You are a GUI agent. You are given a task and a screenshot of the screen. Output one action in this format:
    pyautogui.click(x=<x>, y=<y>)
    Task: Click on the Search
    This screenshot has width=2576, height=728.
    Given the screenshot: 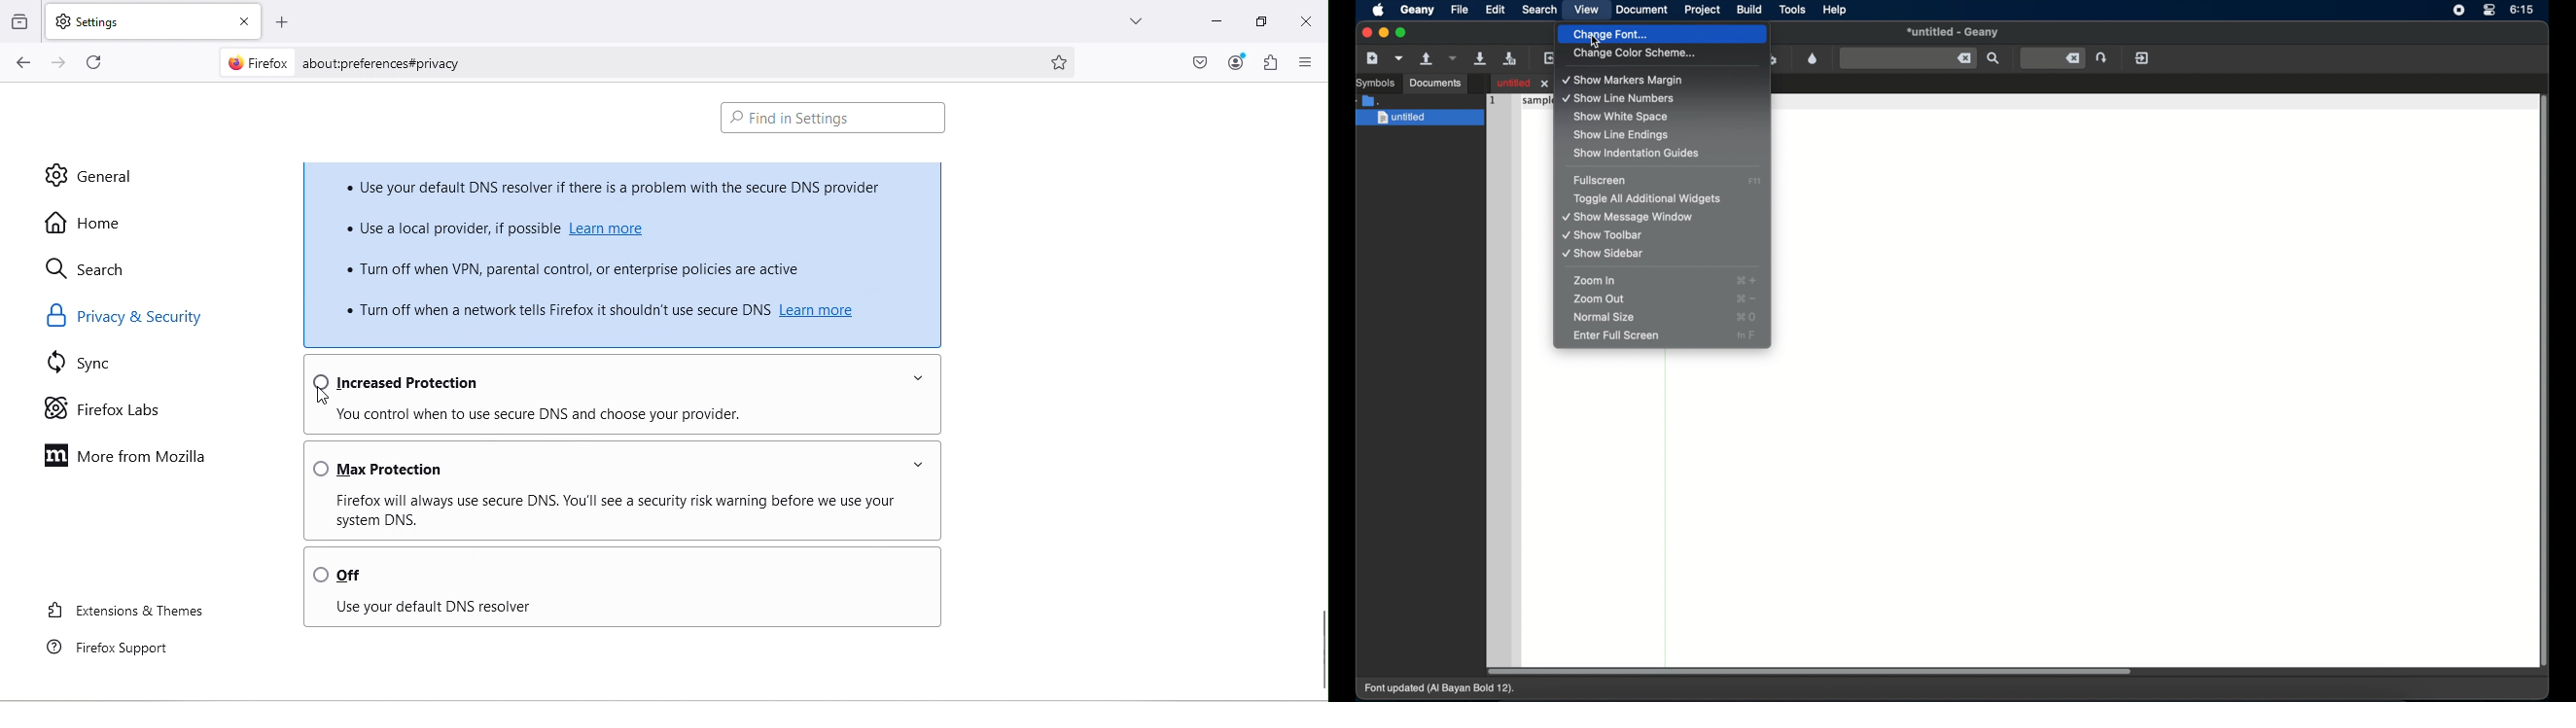 What is the action you would take?
    pyautogui.click(x=91, y=270)
    